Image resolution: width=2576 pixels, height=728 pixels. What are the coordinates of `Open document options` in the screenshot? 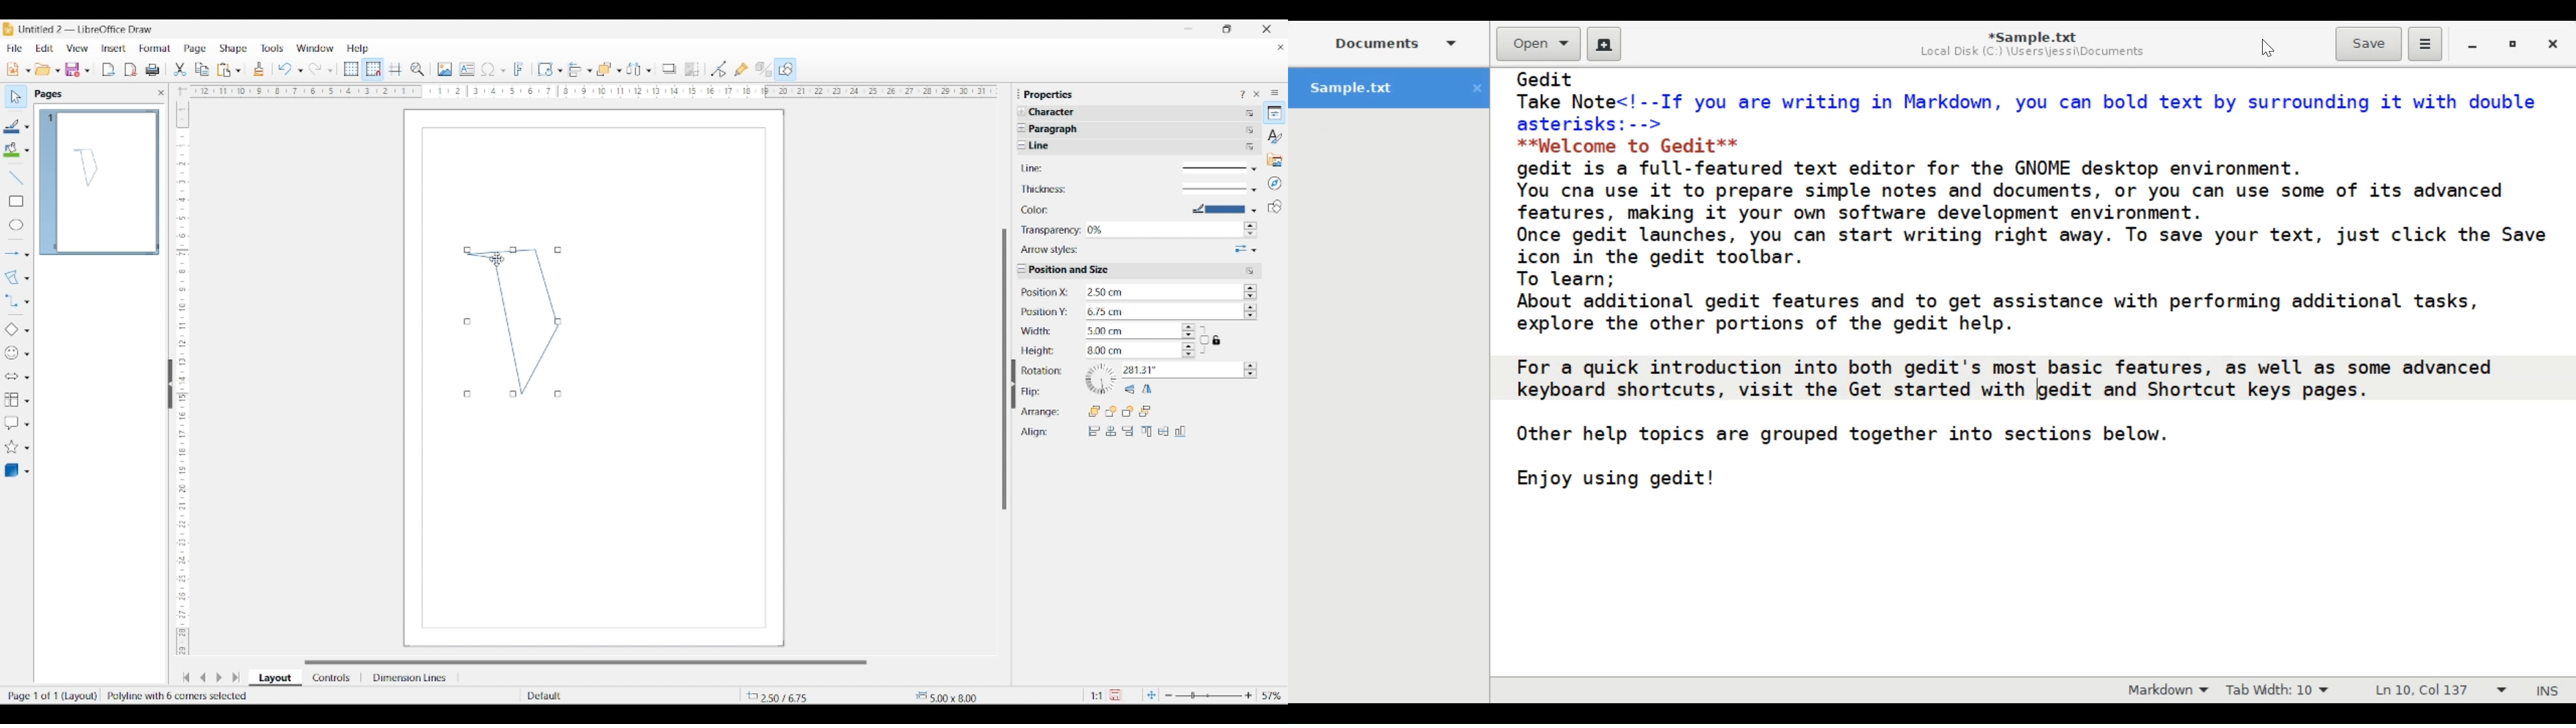 It's located at (57, 71).